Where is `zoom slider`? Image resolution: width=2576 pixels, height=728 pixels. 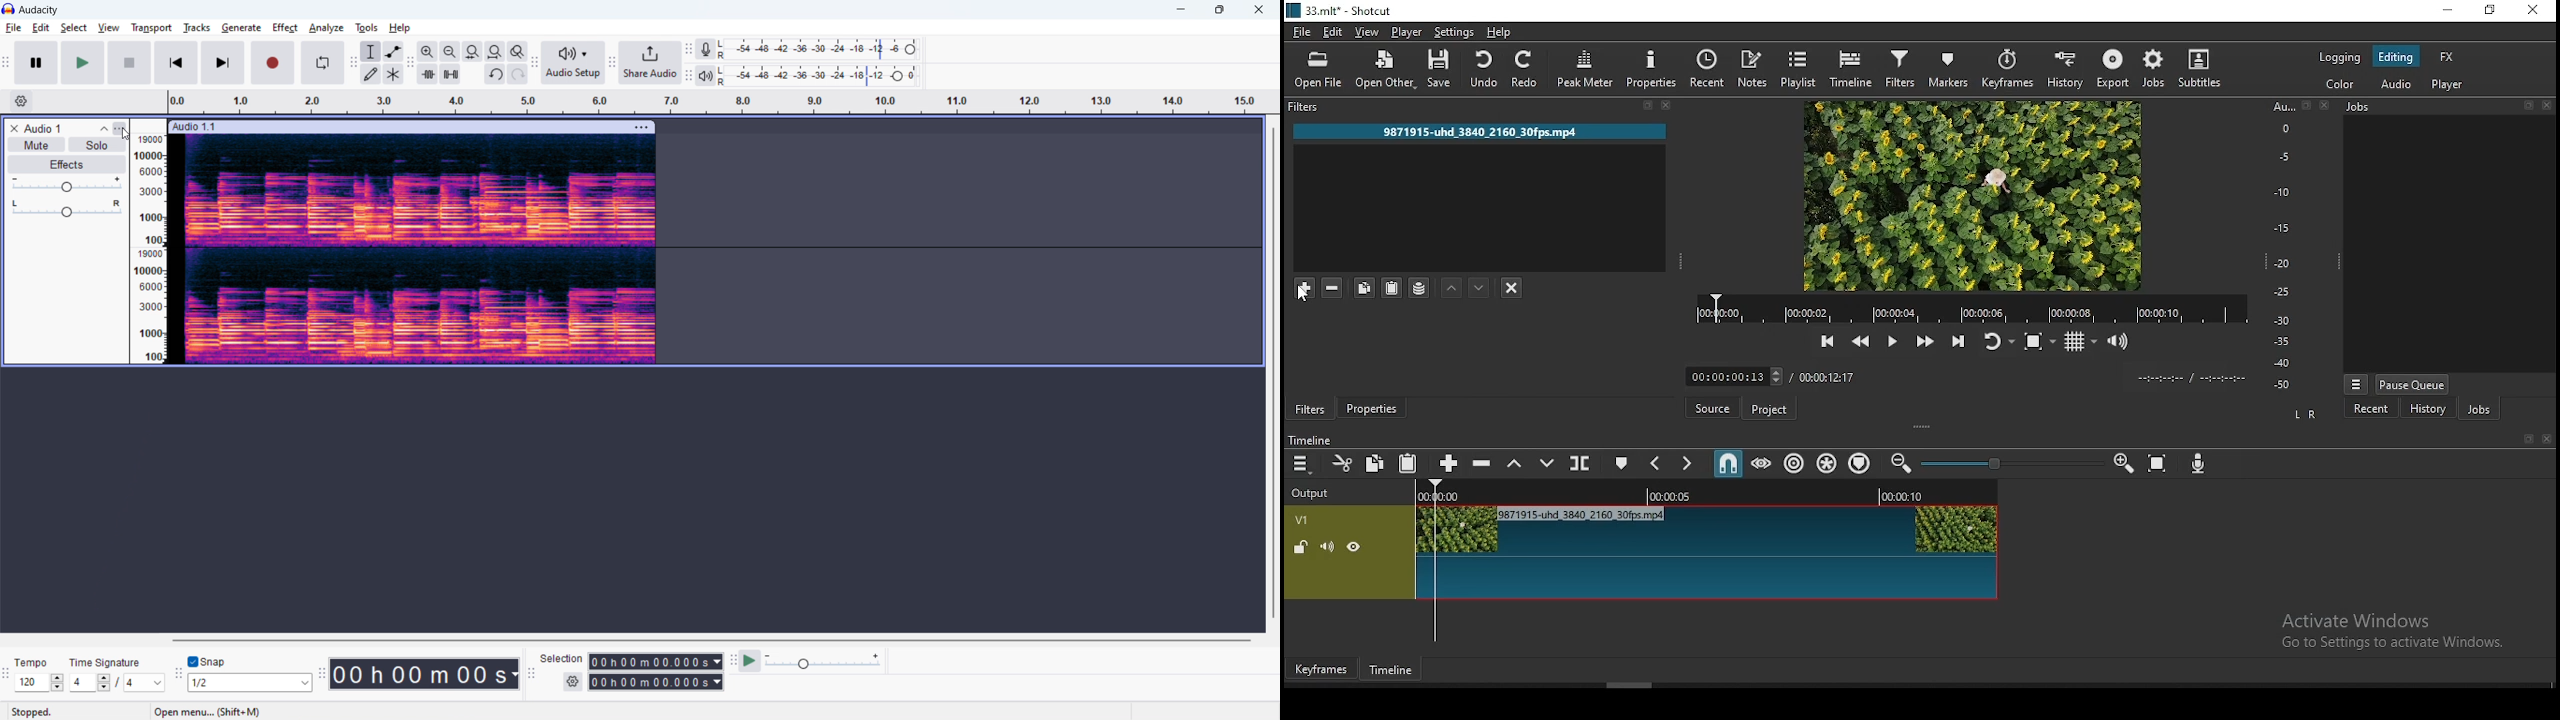
zoom slider is located at coordinates (2011, 463).